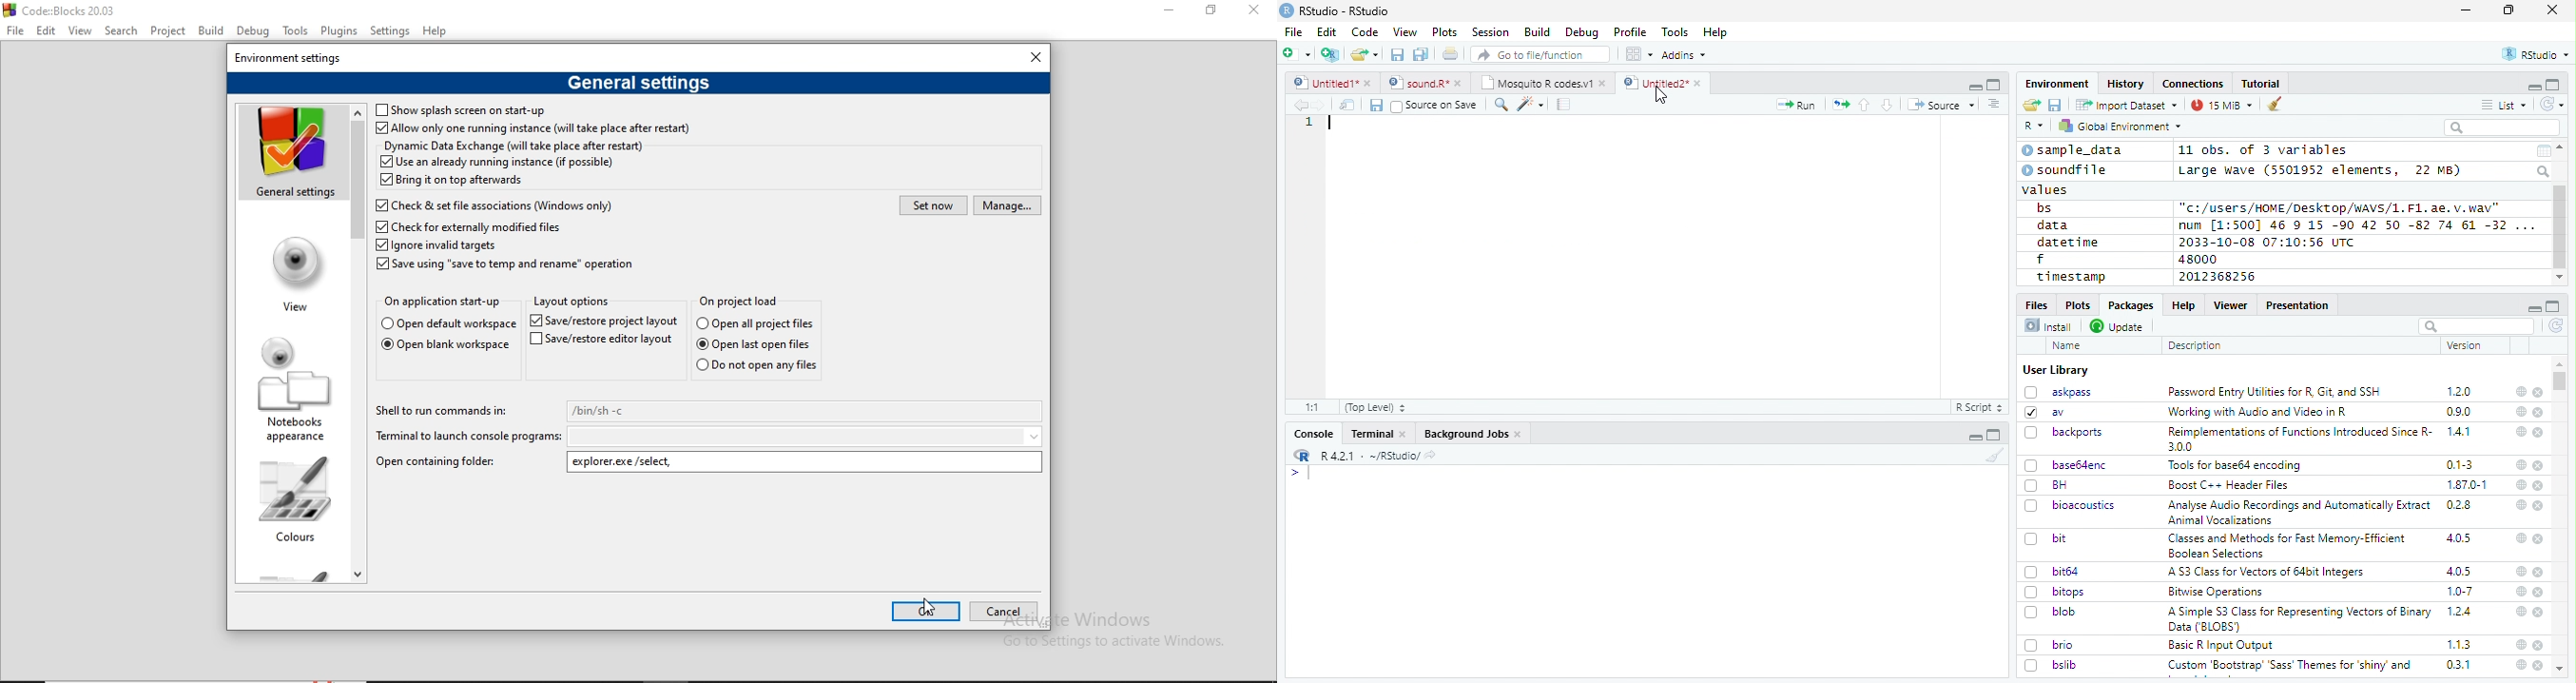 The width and height of the screenshot is (2576, 700). What do you see at coordinates (1308, 123) in the screenshot?
I see `1` at bounding box center [1308, 123].